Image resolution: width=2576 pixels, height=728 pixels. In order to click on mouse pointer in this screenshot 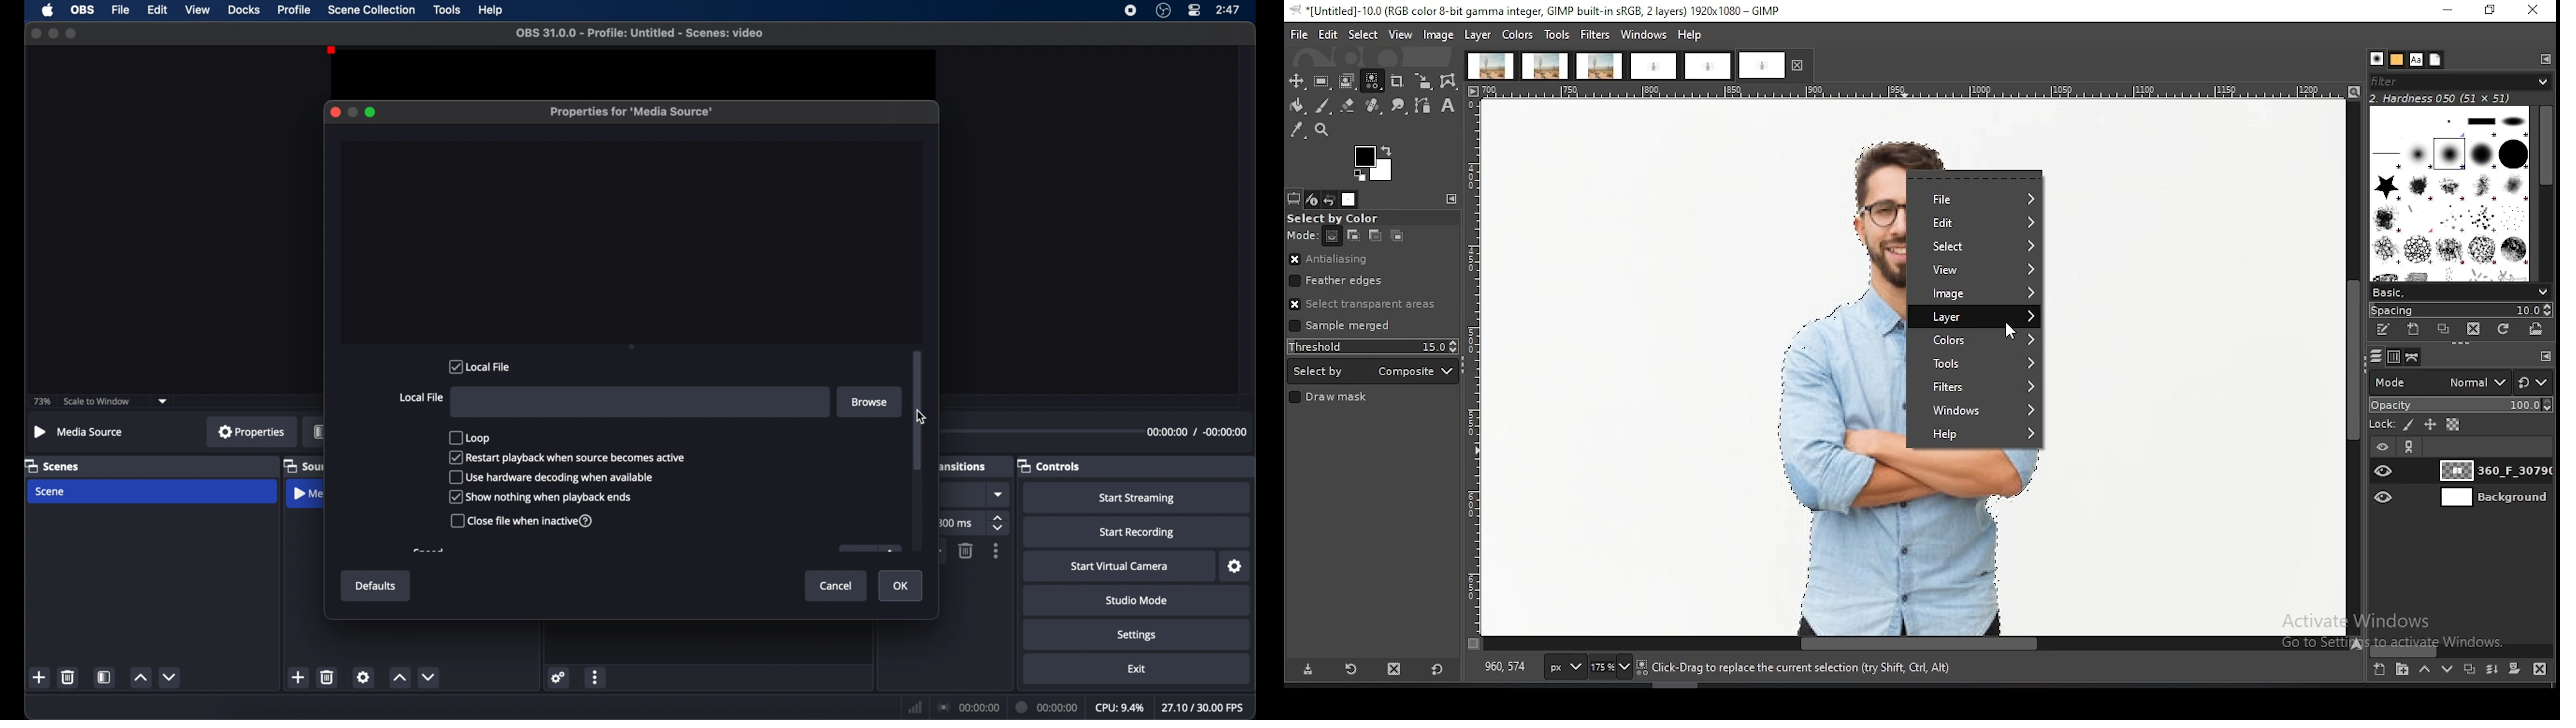, I will do `click(2012, 332)`.